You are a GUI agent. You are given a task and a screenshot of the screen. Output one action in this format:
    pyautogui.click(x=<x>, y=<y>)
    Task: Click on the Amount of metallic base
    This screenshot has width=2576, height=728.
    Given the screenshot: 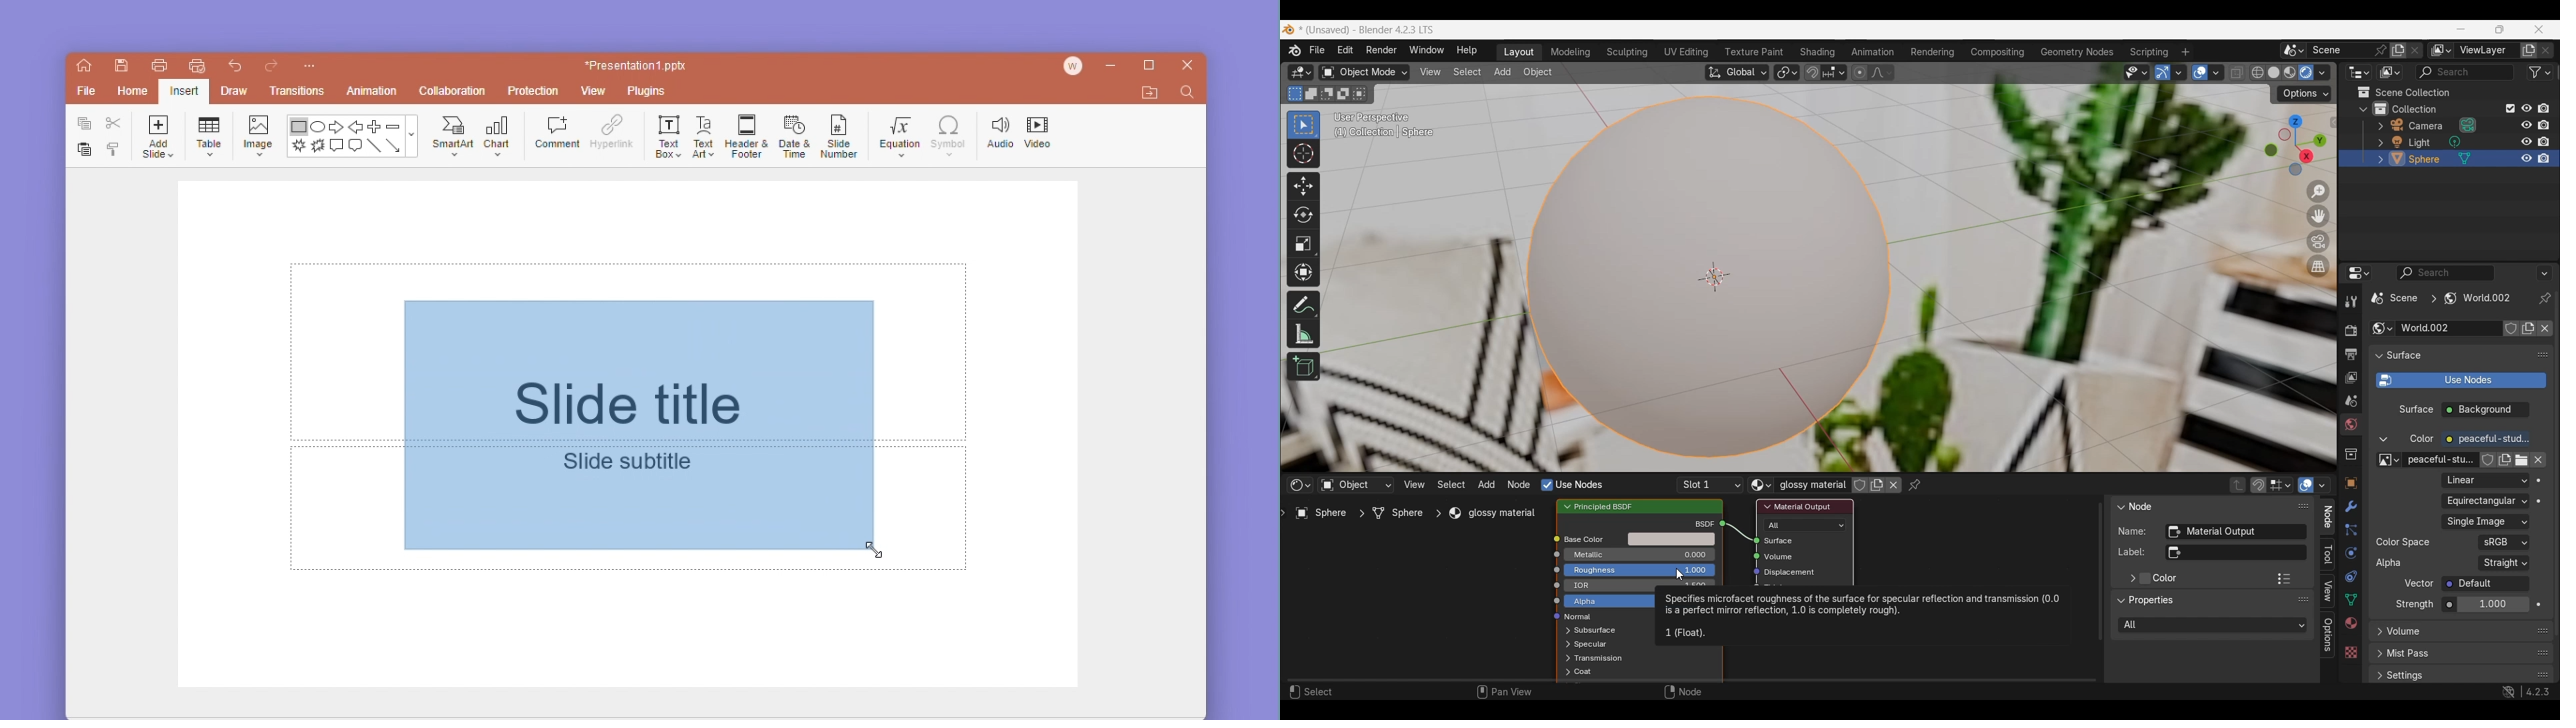 What is the action you would take?
    pyautogui.click(x=1639, y=555)
    